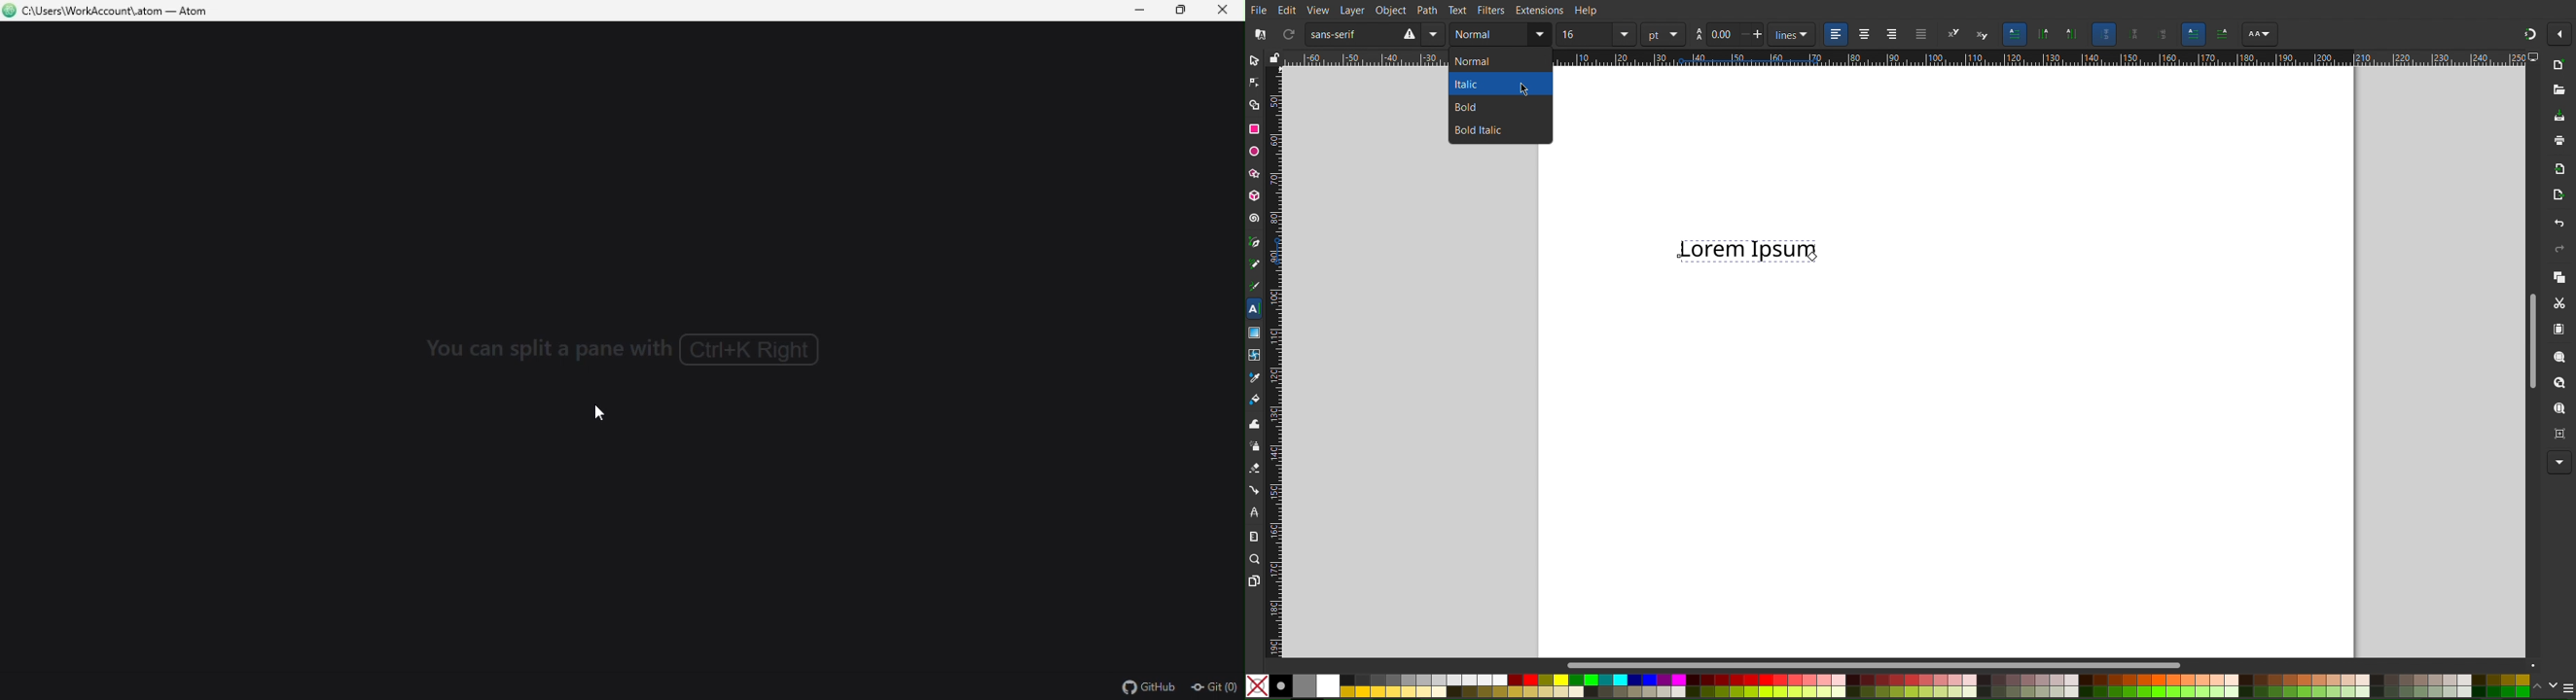 This screenshot has width=2576, height=700. Describe the element at coordinates (2561, 331) in the screenshot. I see `Paste` at that location.